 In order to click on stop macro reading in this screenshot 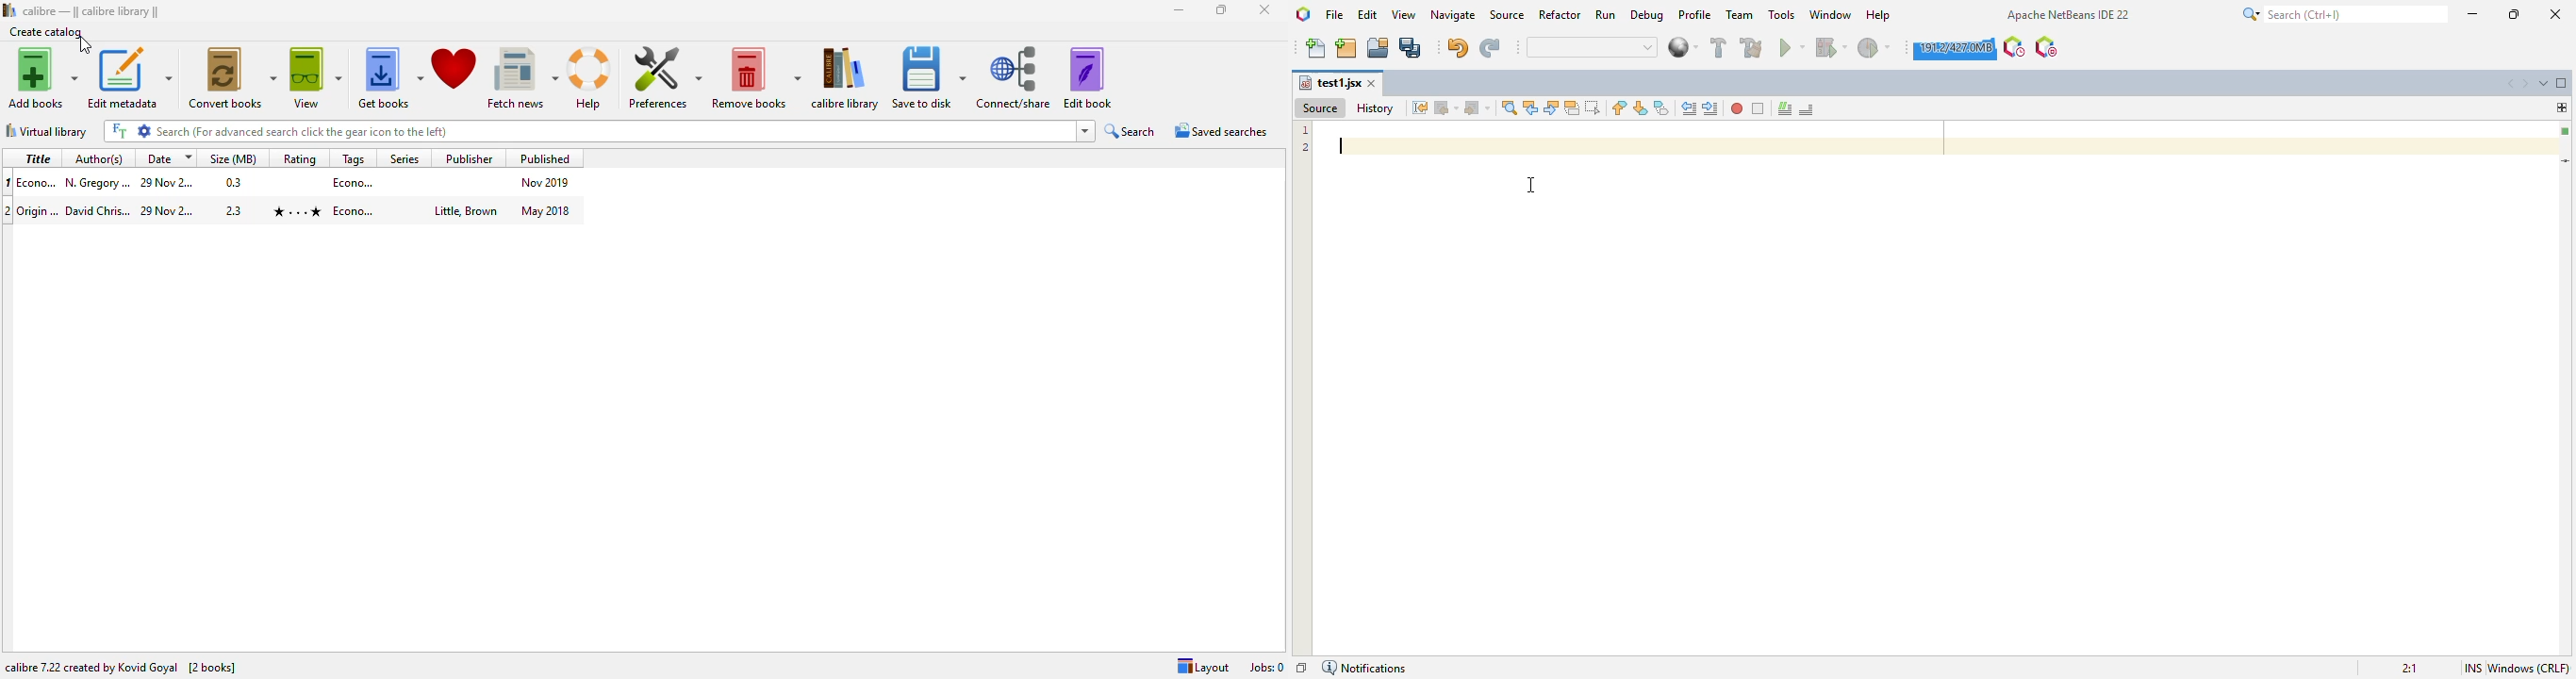, I will do `click(1759, 109)`.